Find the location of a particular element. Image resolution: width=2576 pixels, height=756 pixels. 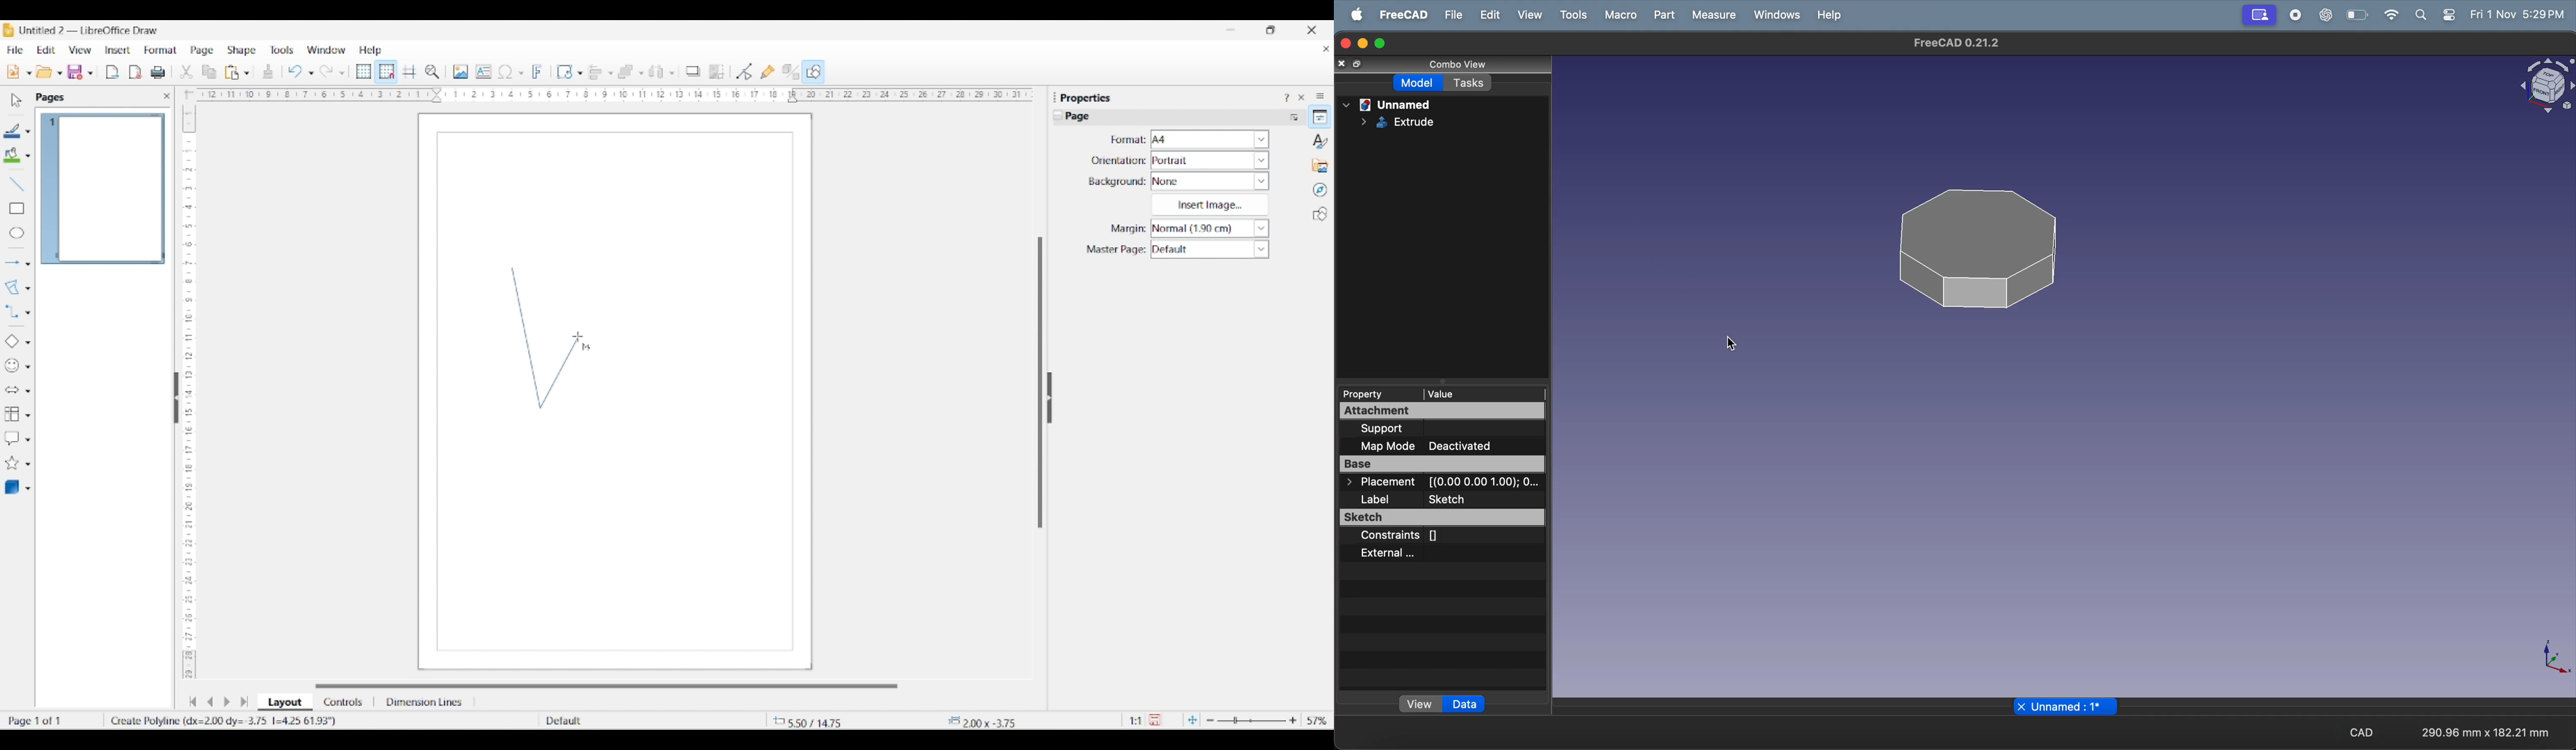

Layout selected is located at coordinates (285, 702).